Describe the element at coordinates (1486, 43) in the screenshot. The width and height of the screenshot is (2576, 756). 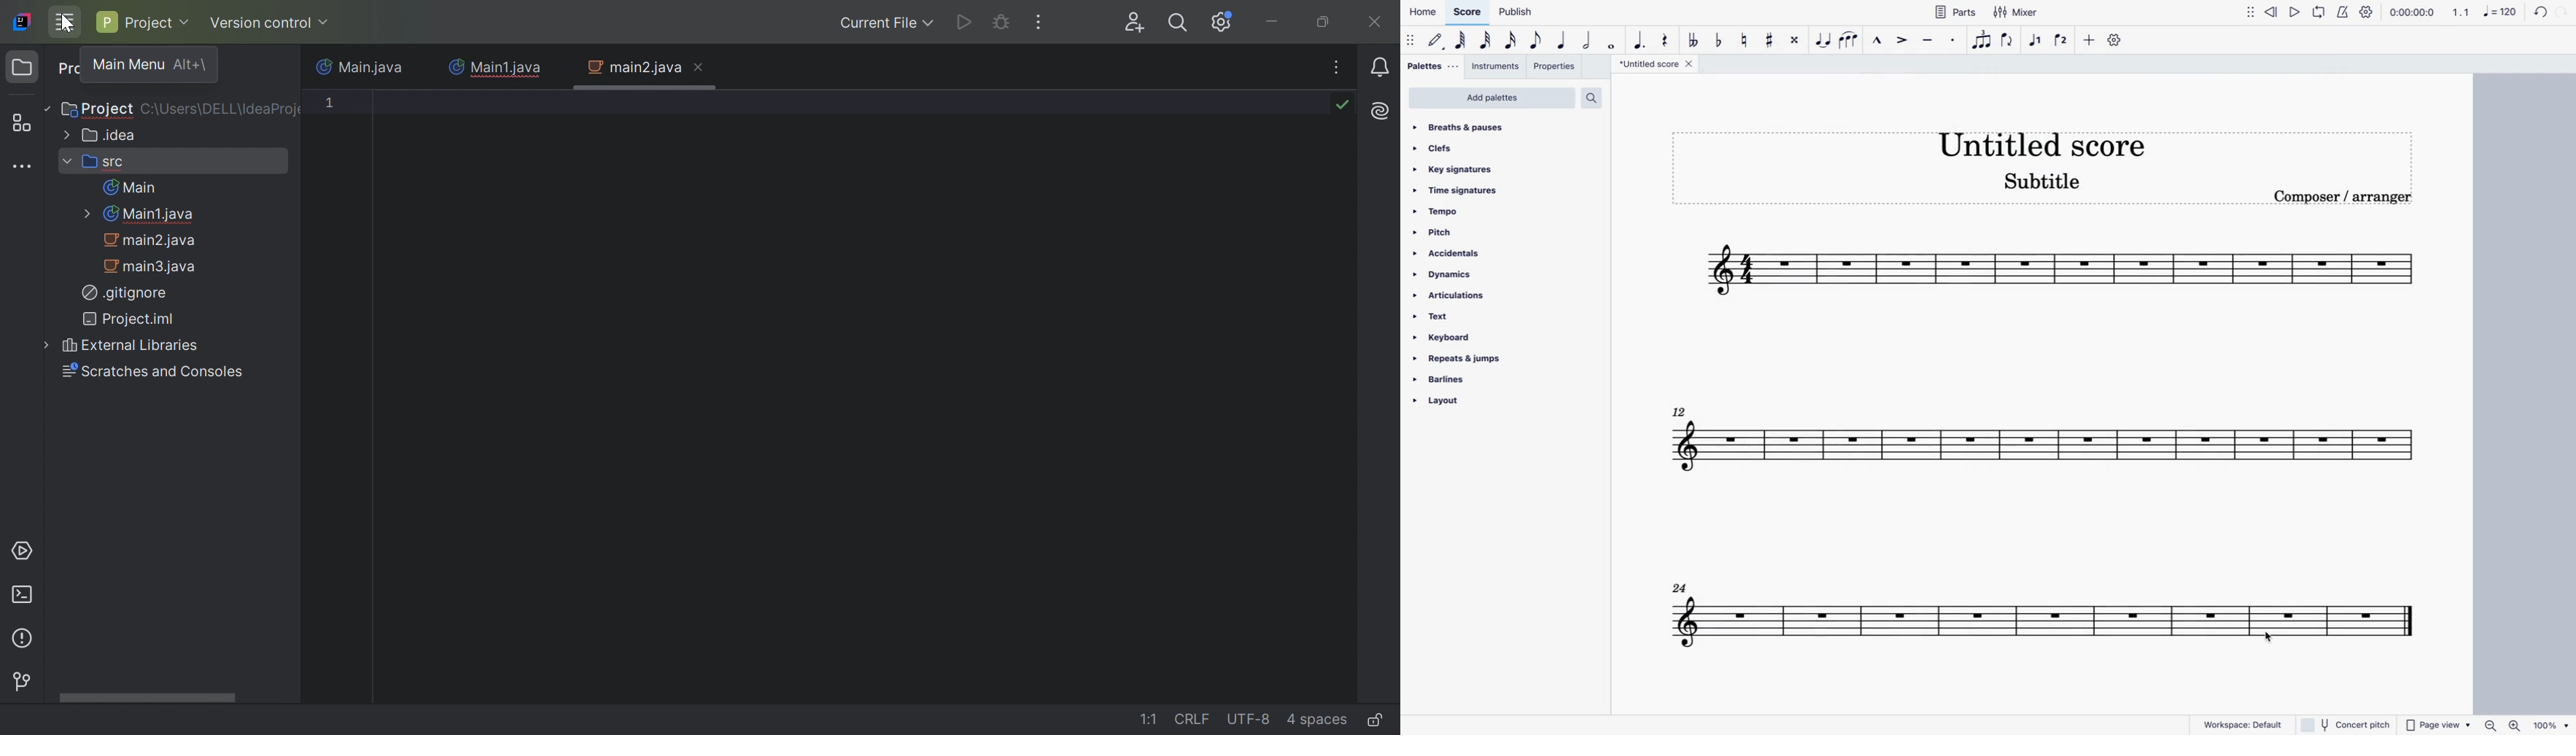
I see `32nd note` at that location.